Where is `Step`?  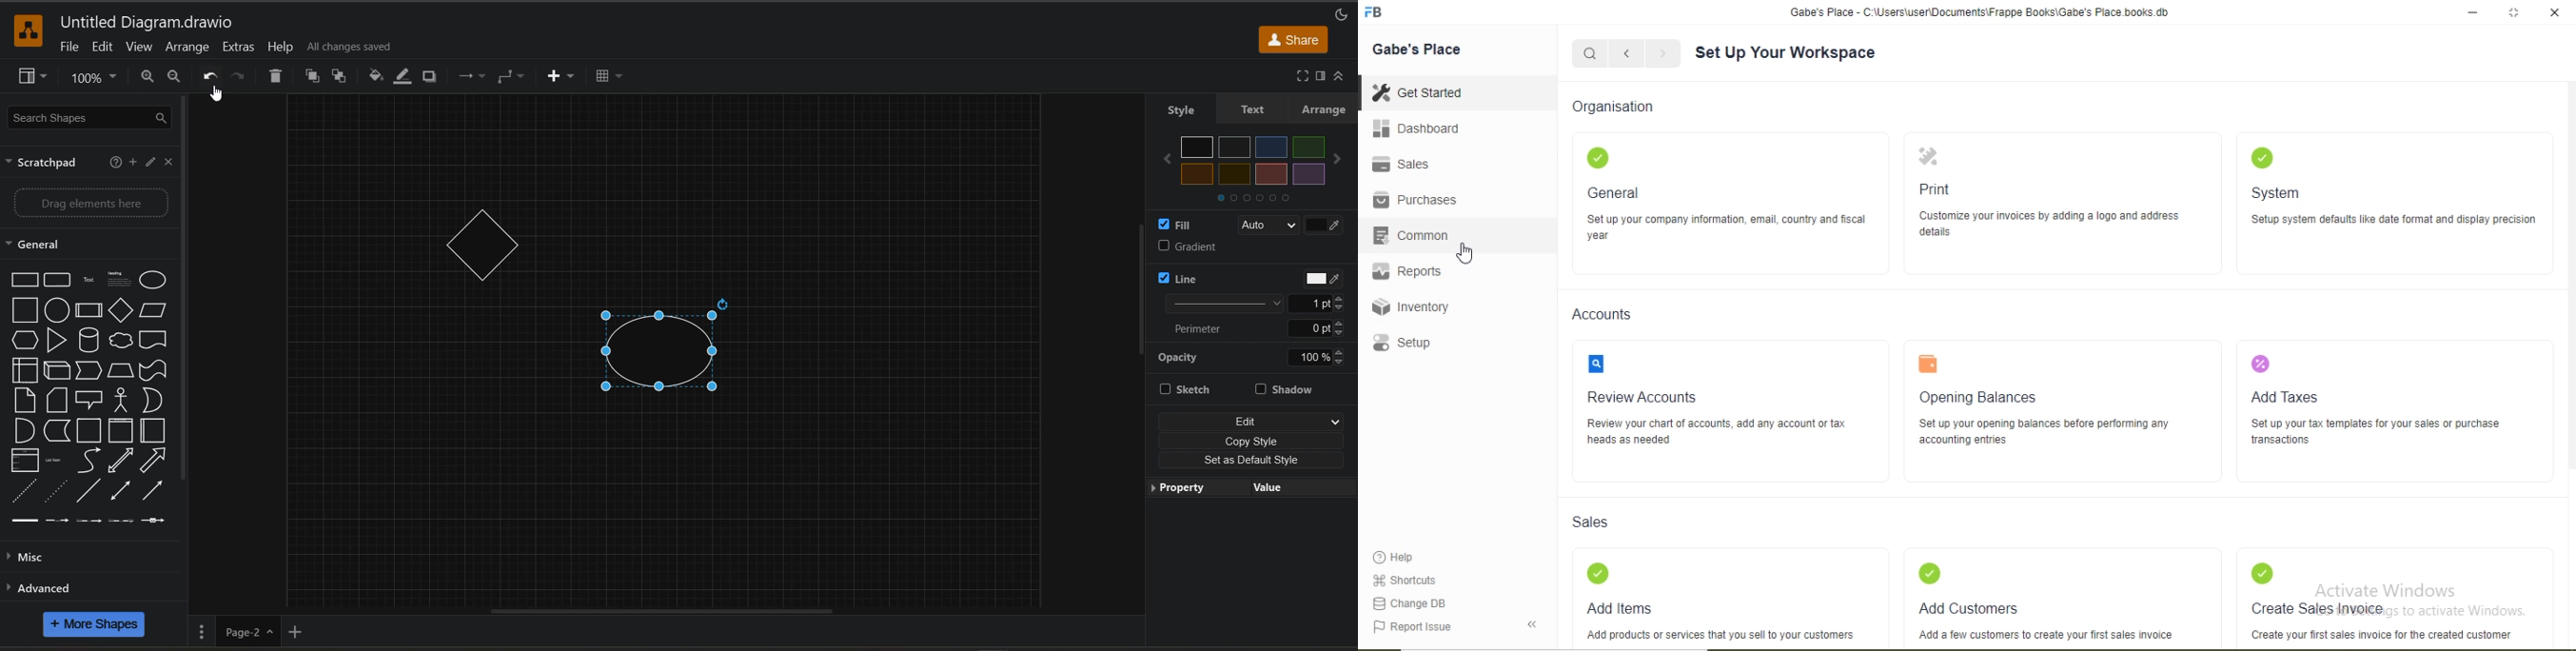 Step is located at coordinates (90, 371).